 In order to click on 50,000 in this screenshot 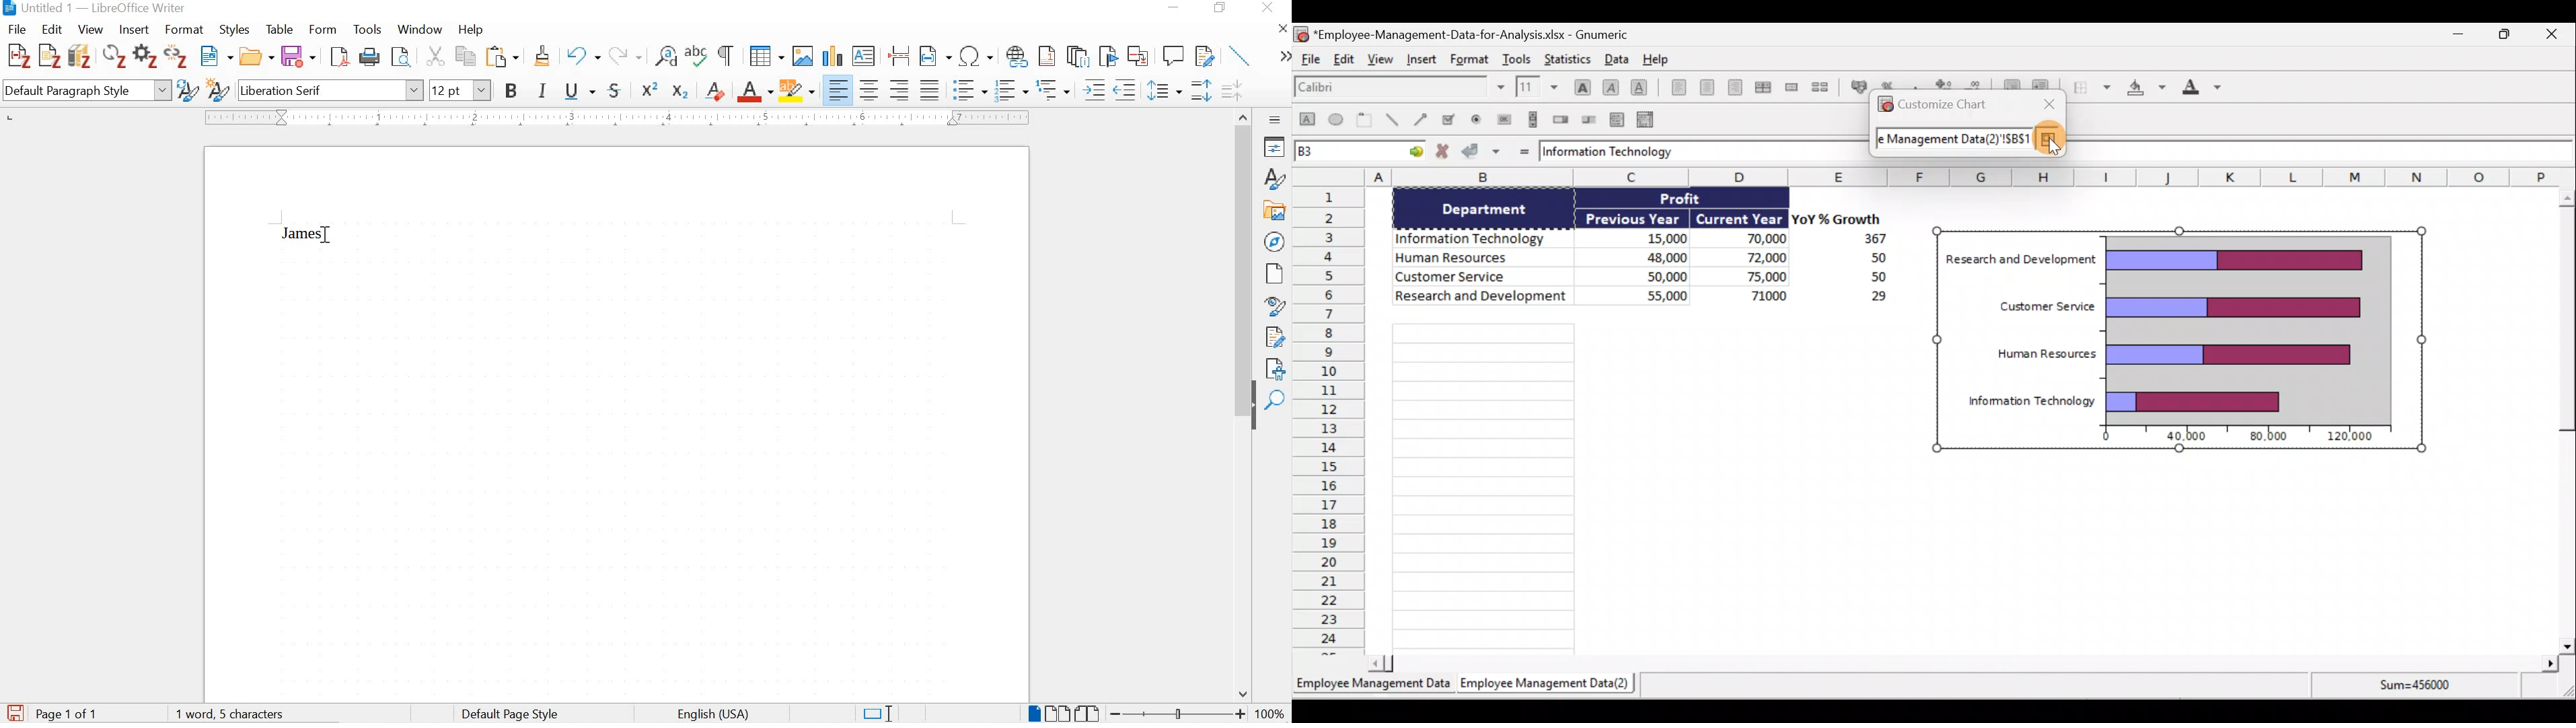, I will do `click(1653, 275)`.